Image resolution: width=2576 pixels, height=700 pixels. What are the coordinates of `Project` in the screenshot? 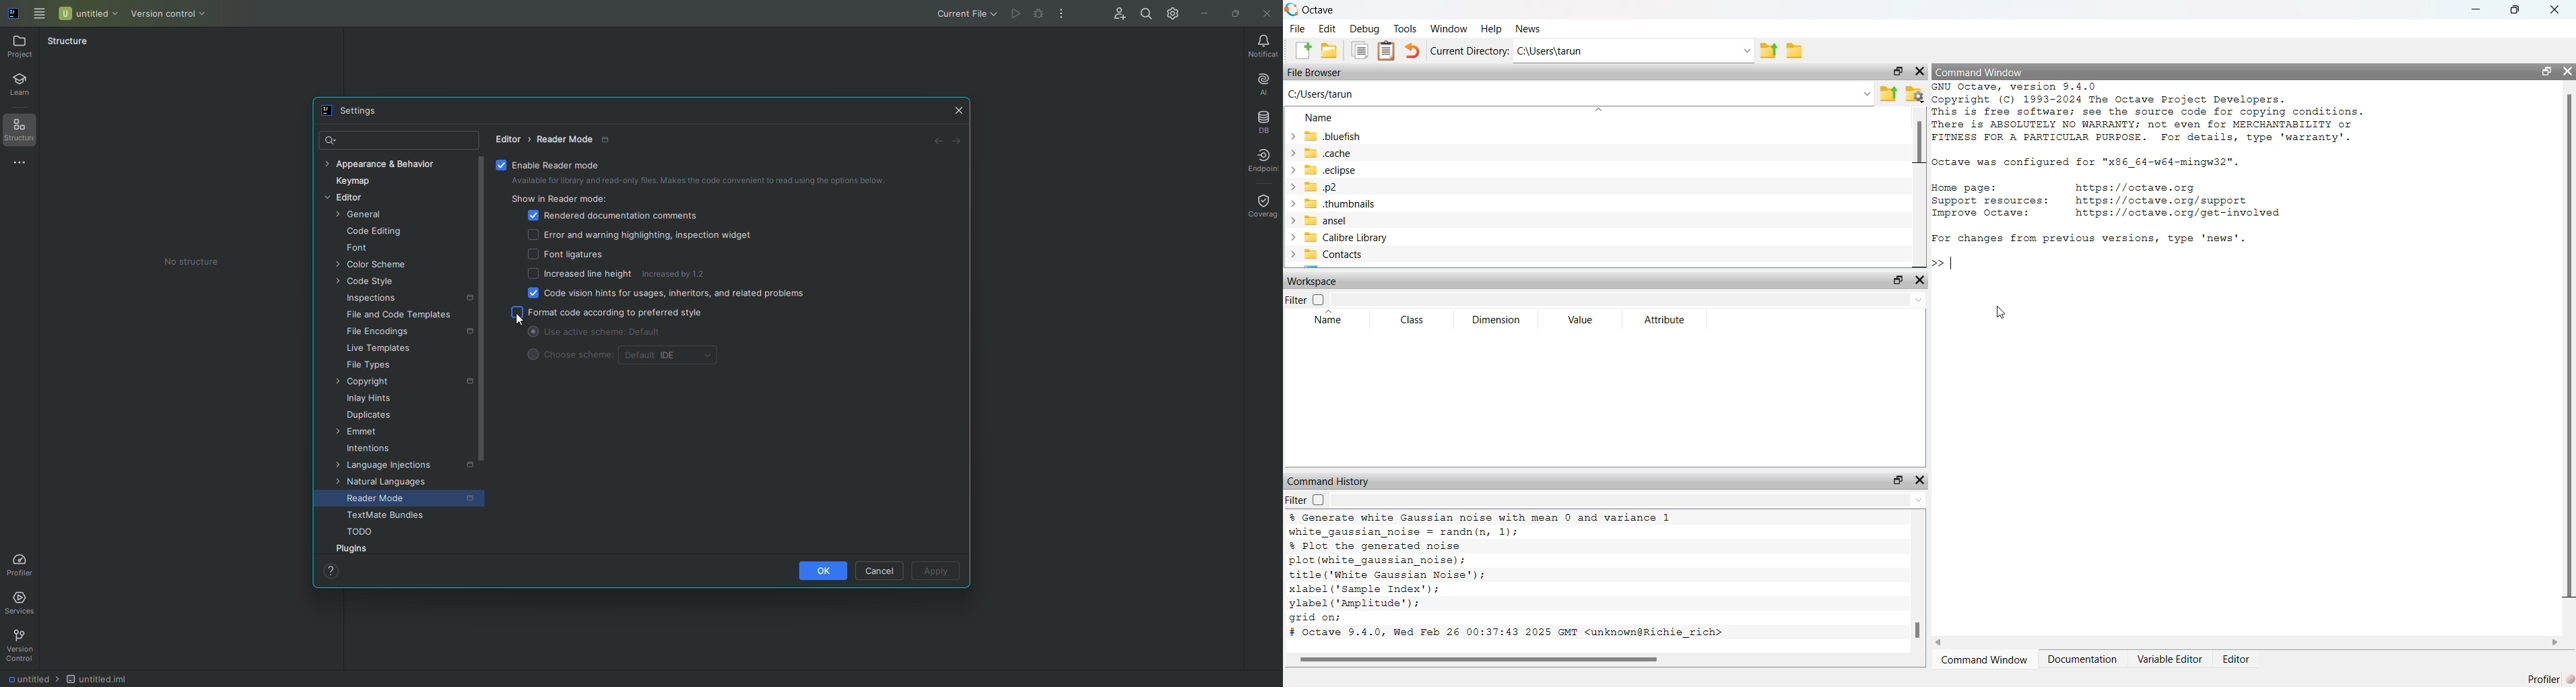 It's located at (19, 48).